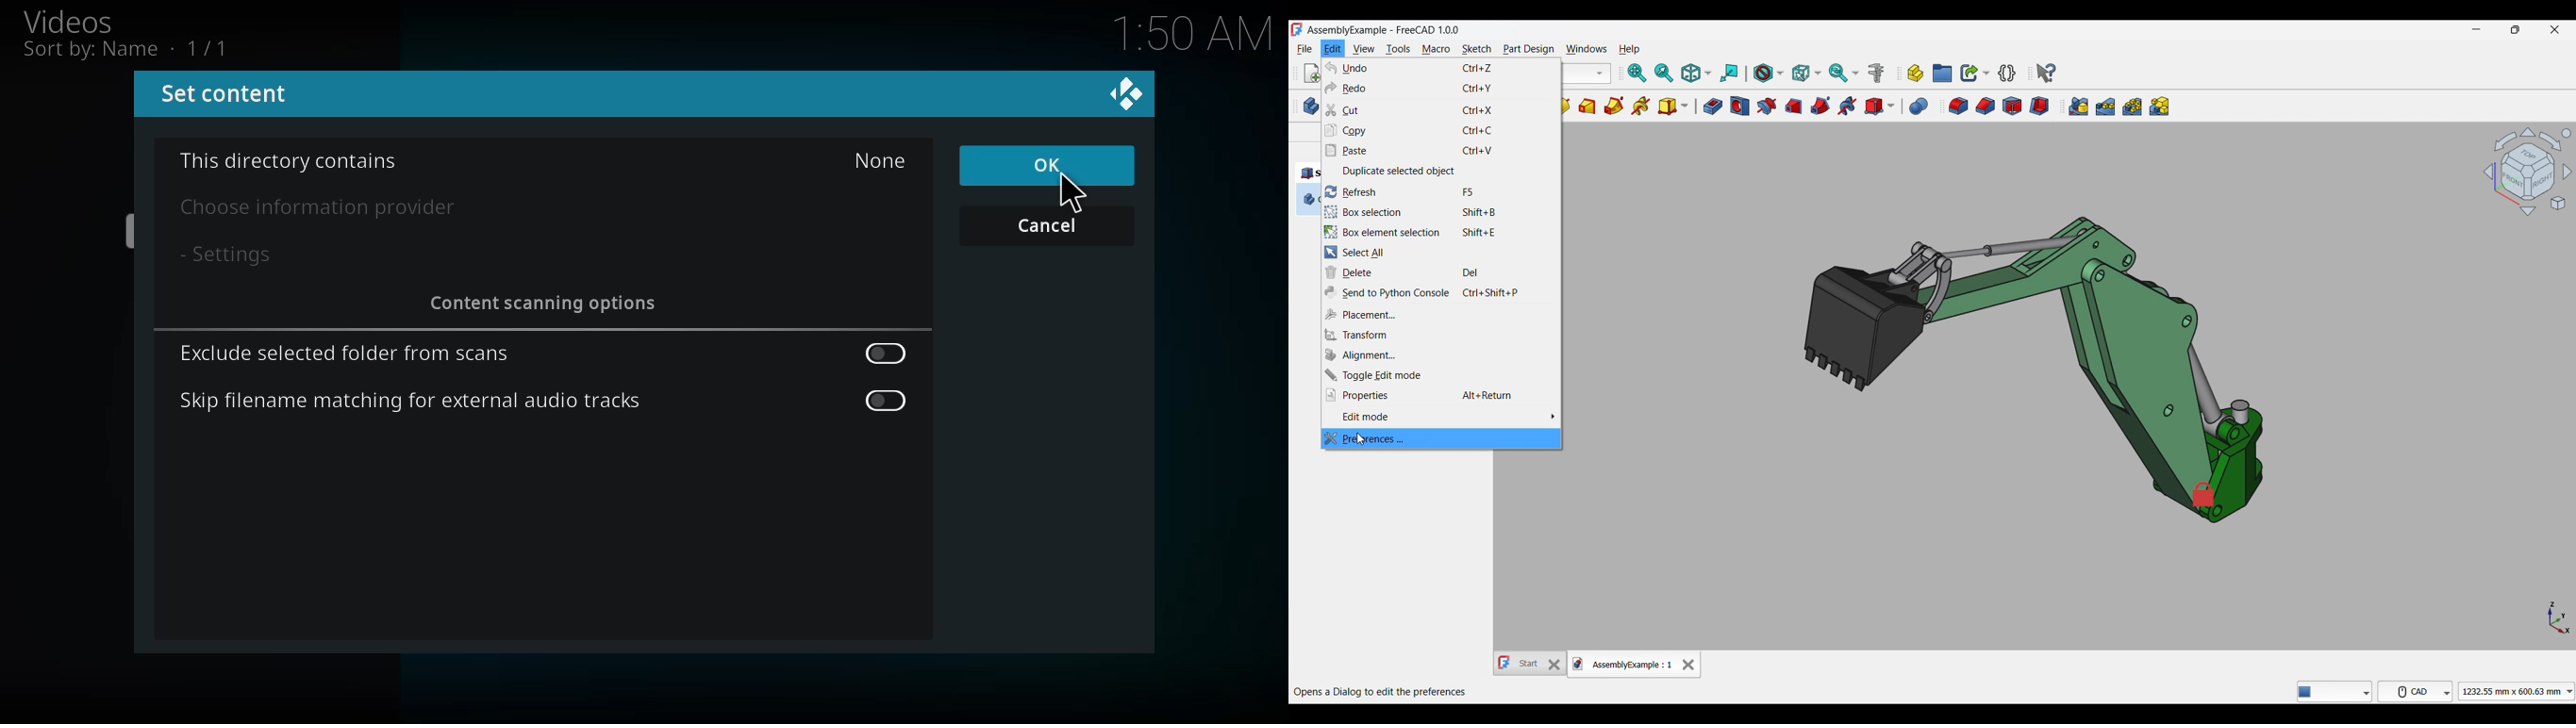  I want to click on Linaer pattern, so click(2106, 107).